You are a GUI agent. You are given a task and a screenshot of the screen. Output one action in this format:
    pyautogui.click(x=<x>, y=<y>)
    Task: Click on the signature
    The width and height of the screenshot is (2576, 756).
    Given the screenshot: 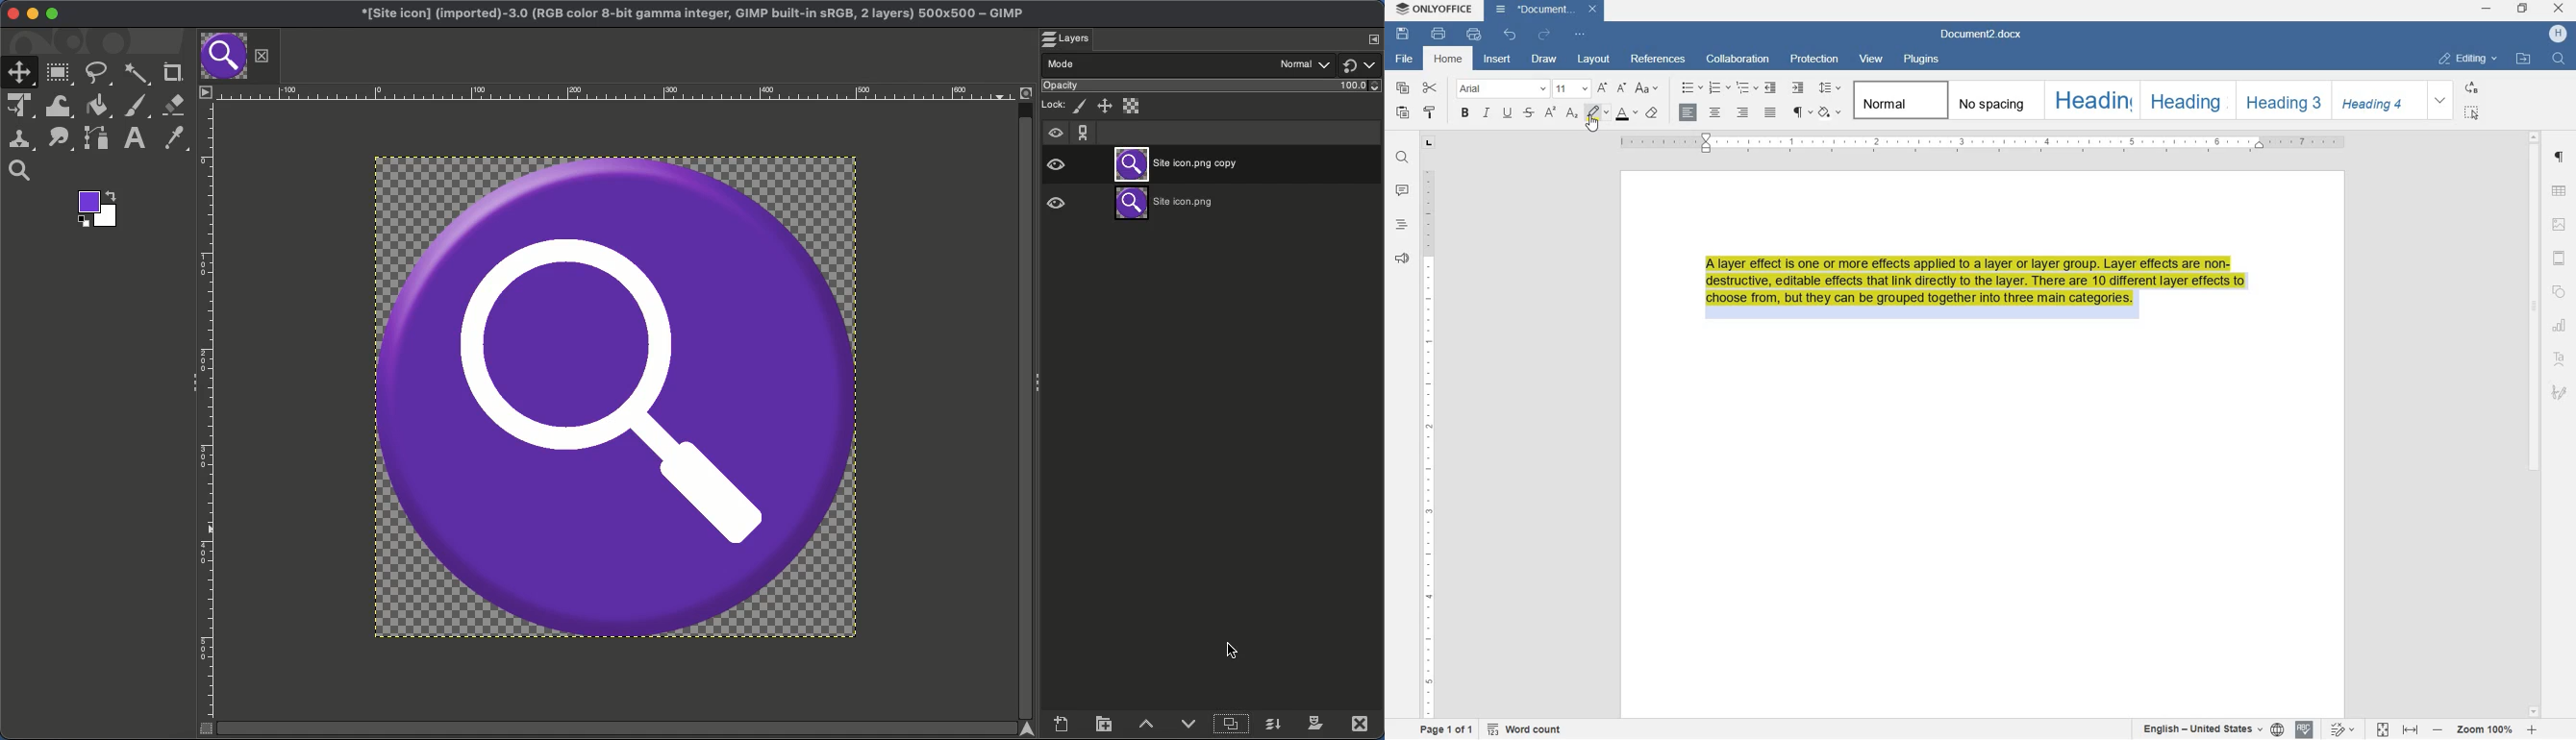 What is the action you would take?
    pyautogui.click(x=2560, y=392)
    